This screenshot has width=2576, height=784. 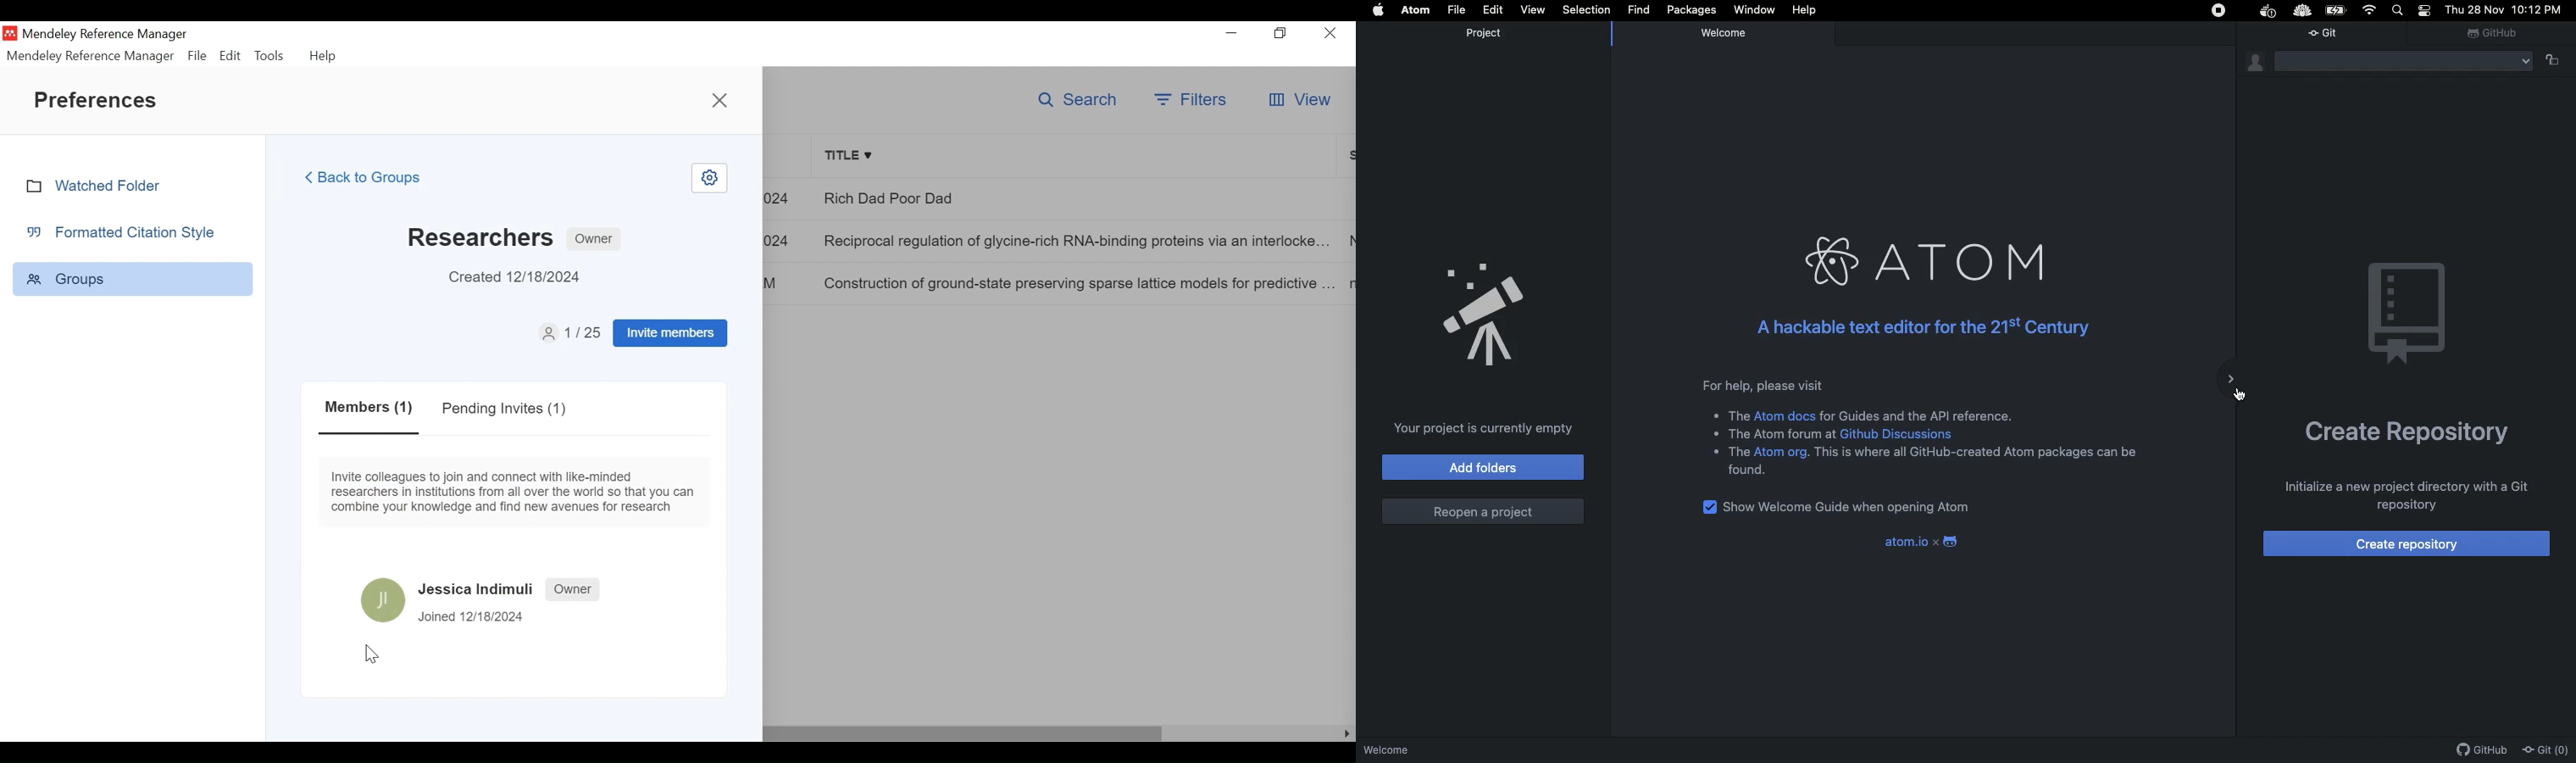 What do you see at coordinates (2406, 309) in the screenshot?
I see `Emblem` at bounding box center [2406, 309].